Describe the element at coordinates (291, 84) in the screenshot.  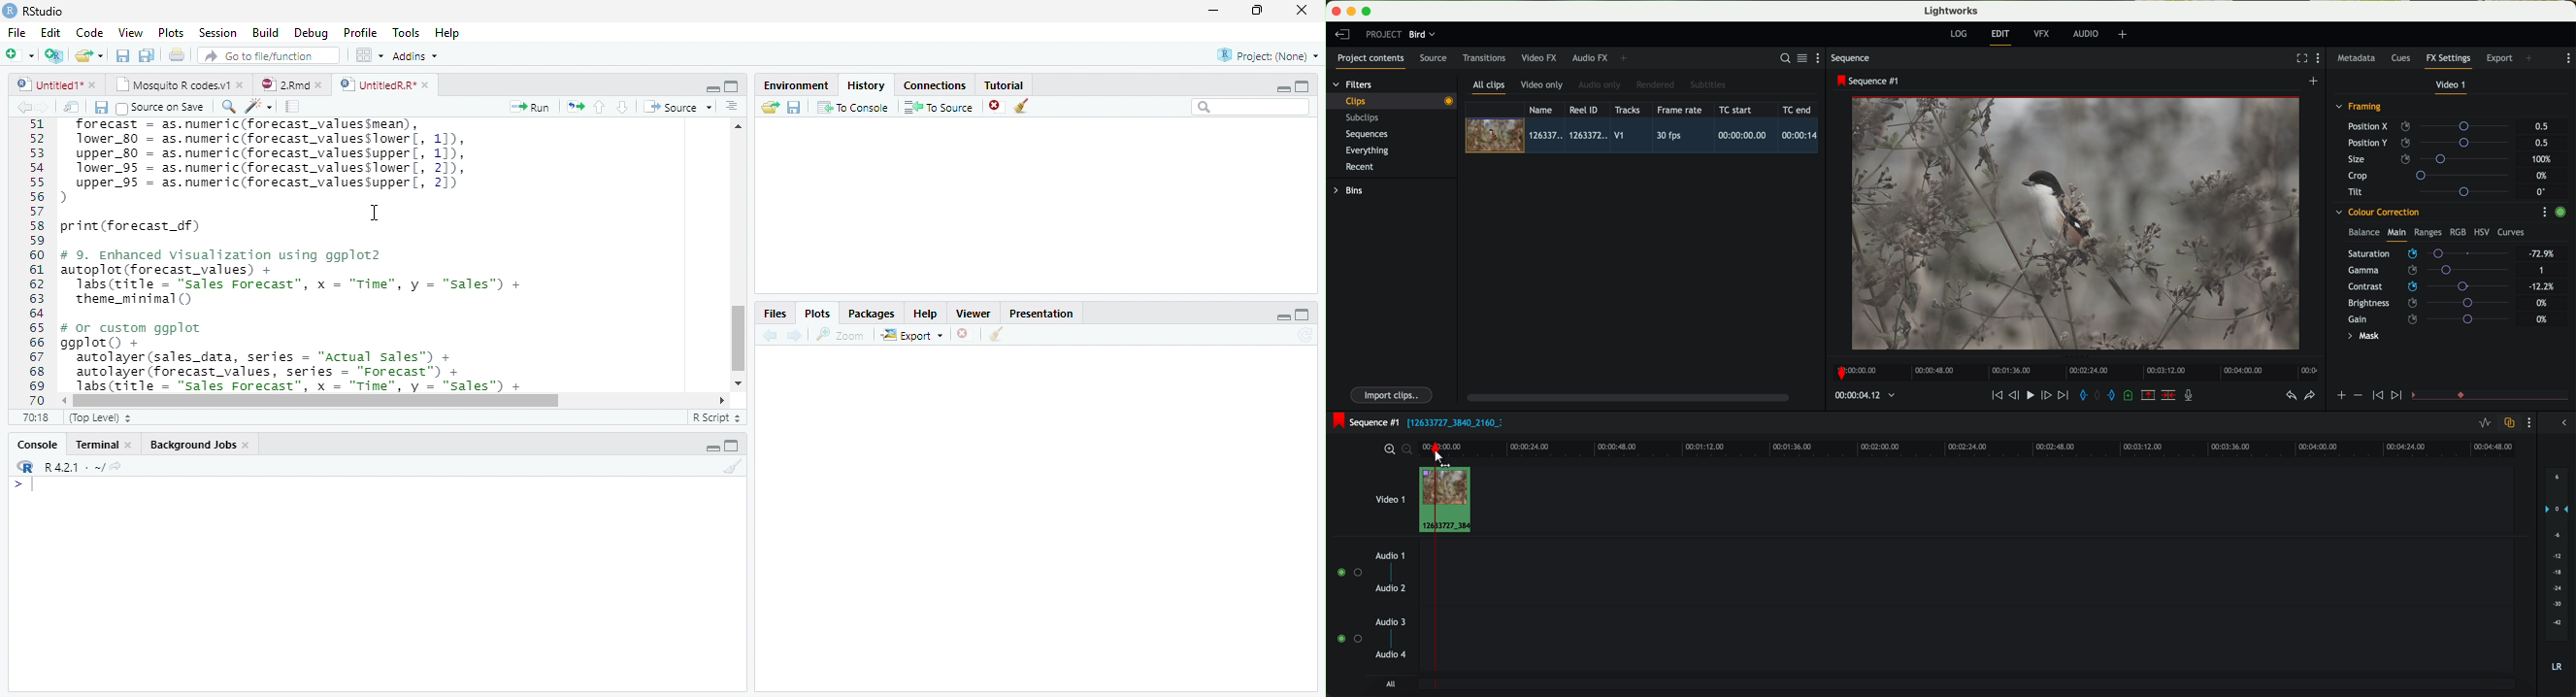
I see `2.RMD` at that location.